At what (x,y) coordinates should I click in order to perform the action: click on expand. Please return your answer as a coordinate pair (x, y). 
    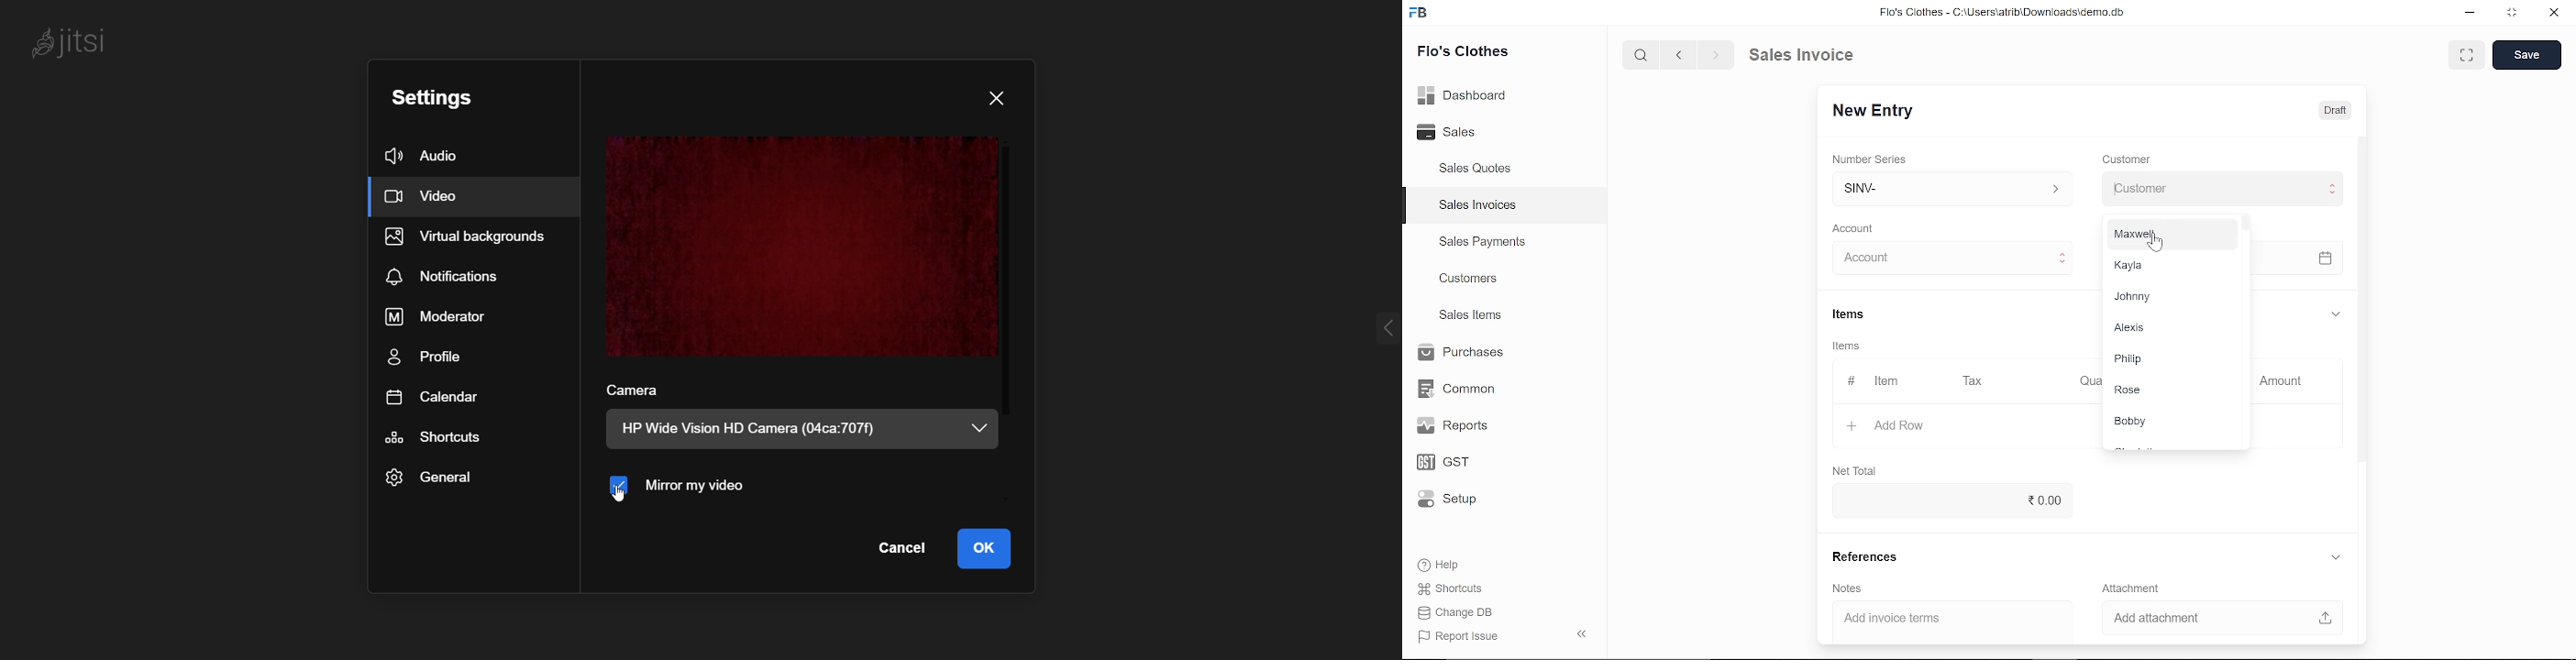
    Looking at the image, I should click on (2338, 315).